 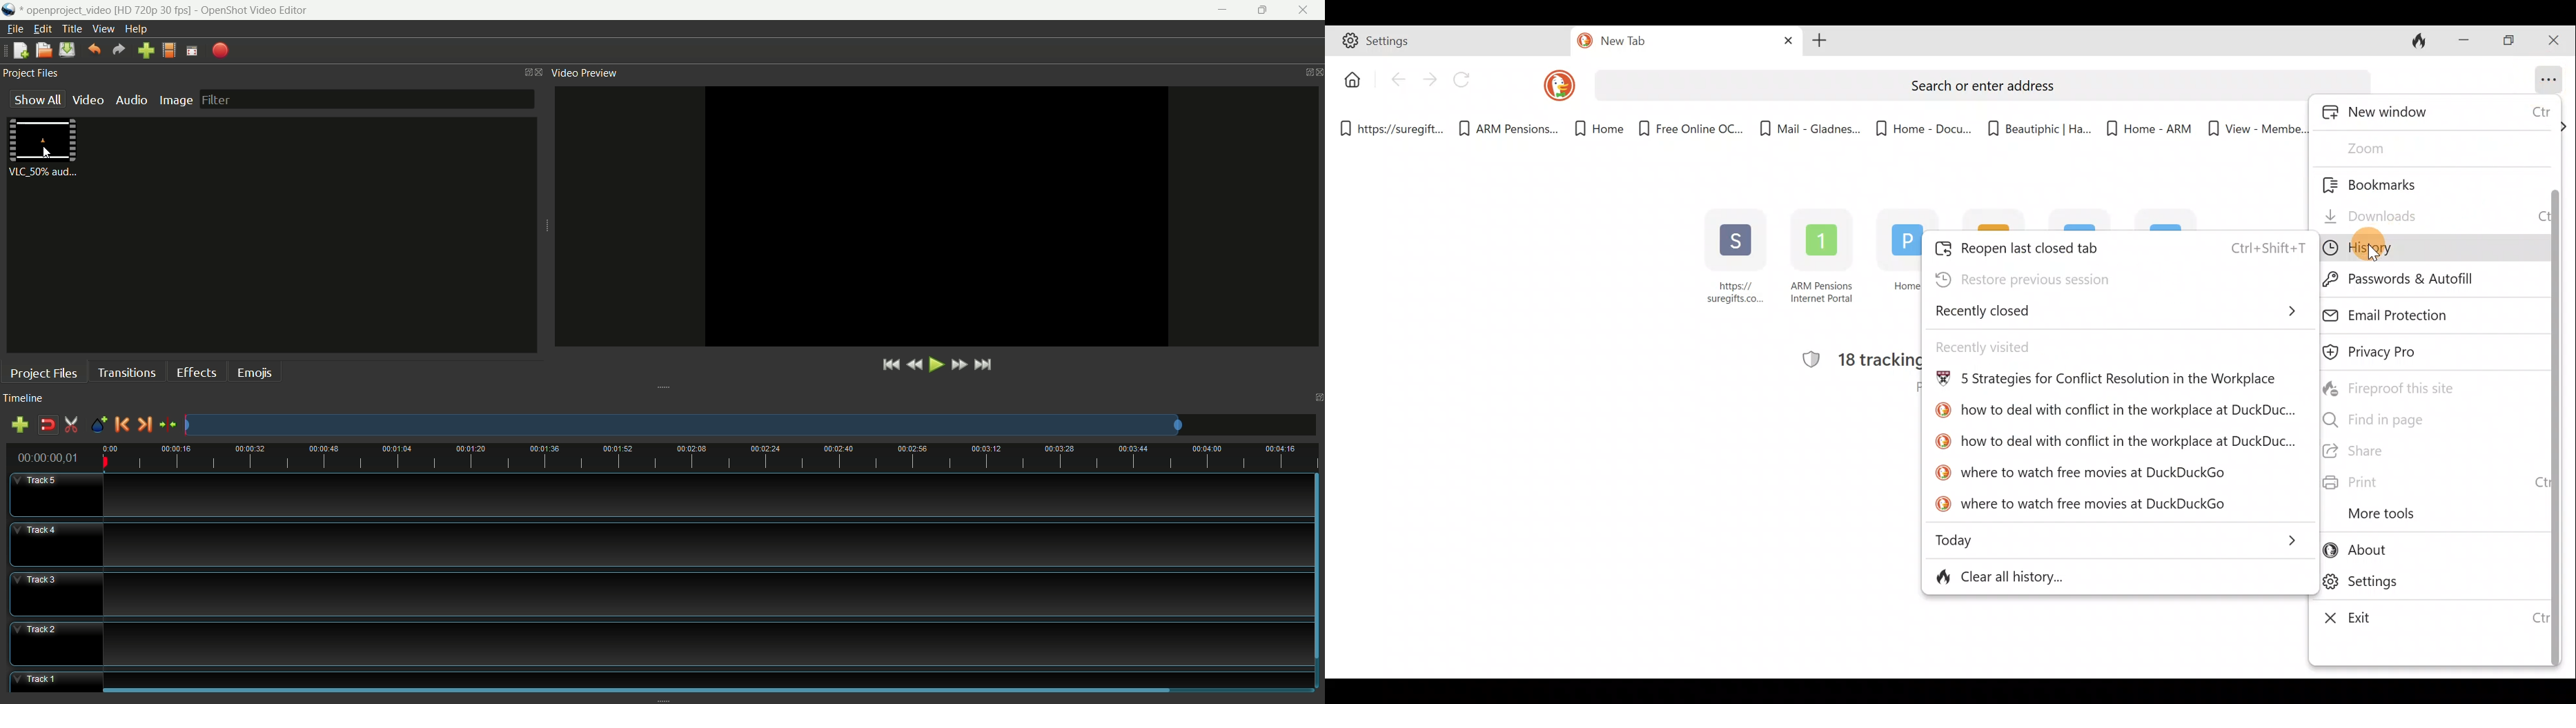 What do you see at coordinates (660, 683) in the screenshot?
I see `track 1` at bounding box center [660, 683].